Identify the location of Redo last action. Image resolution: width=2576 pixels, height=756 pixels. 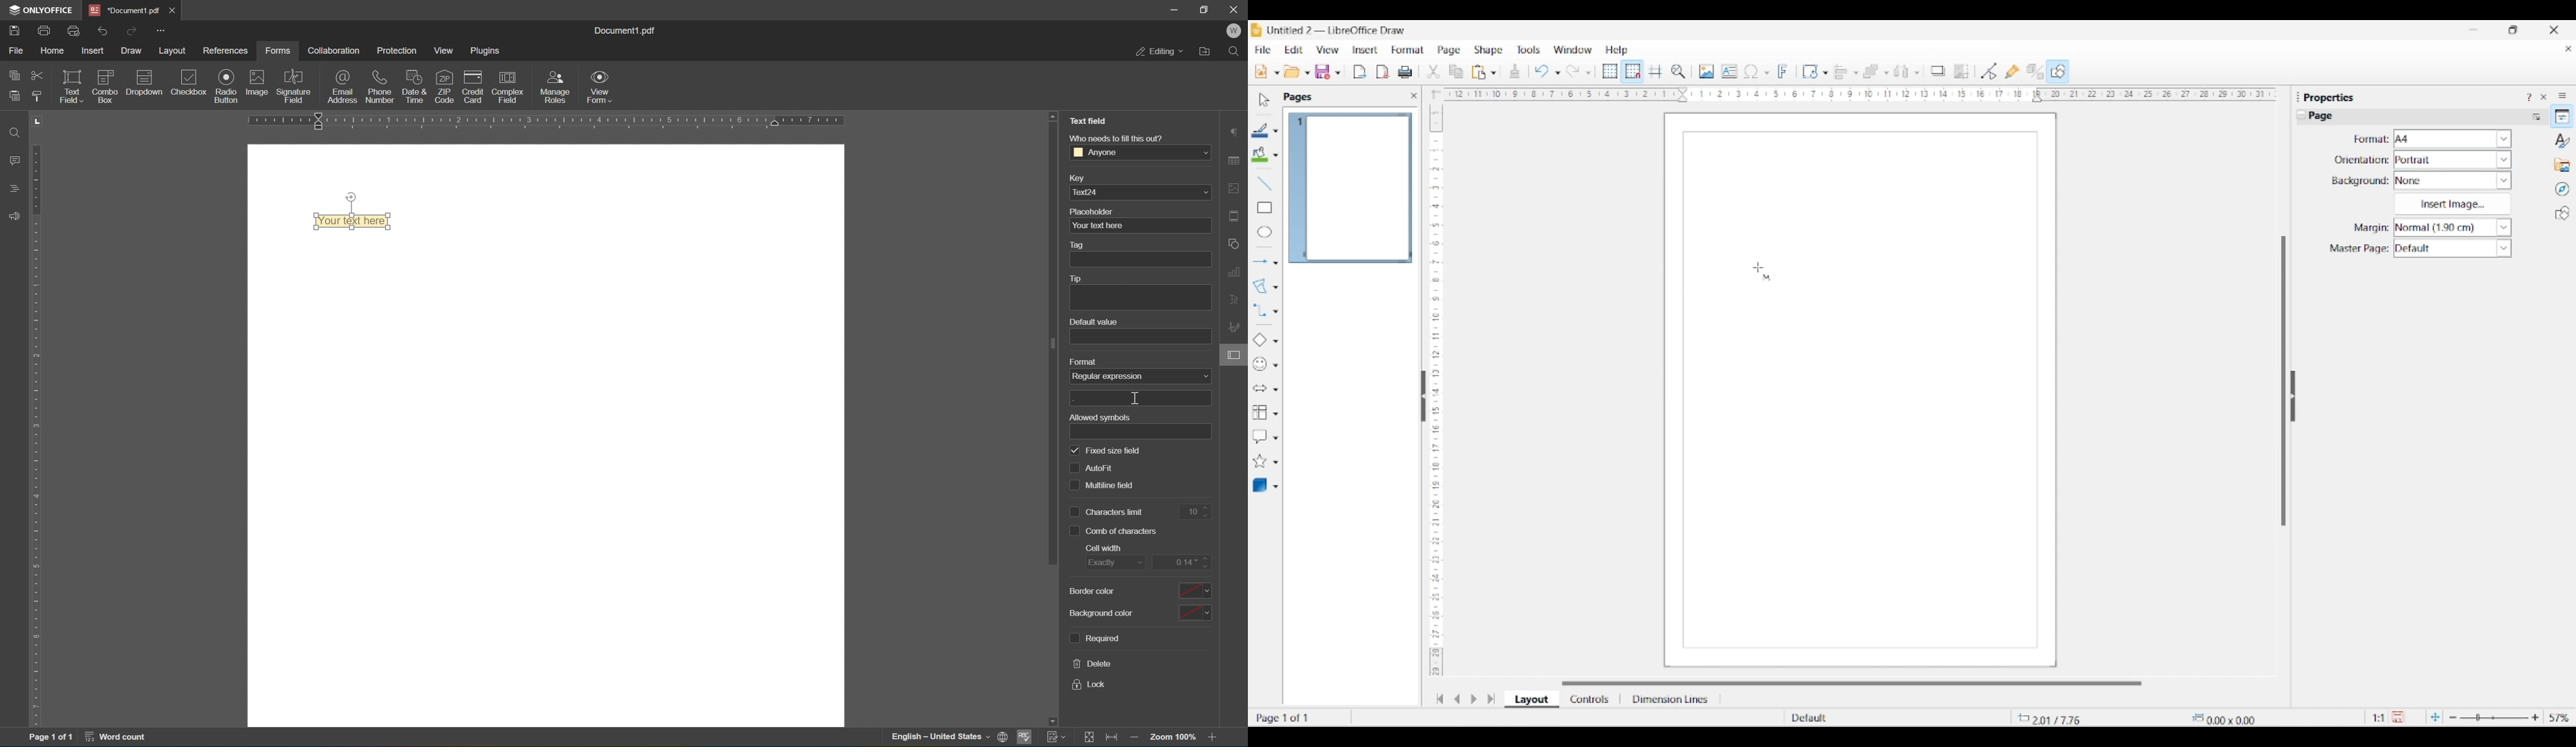
(1573, 71).